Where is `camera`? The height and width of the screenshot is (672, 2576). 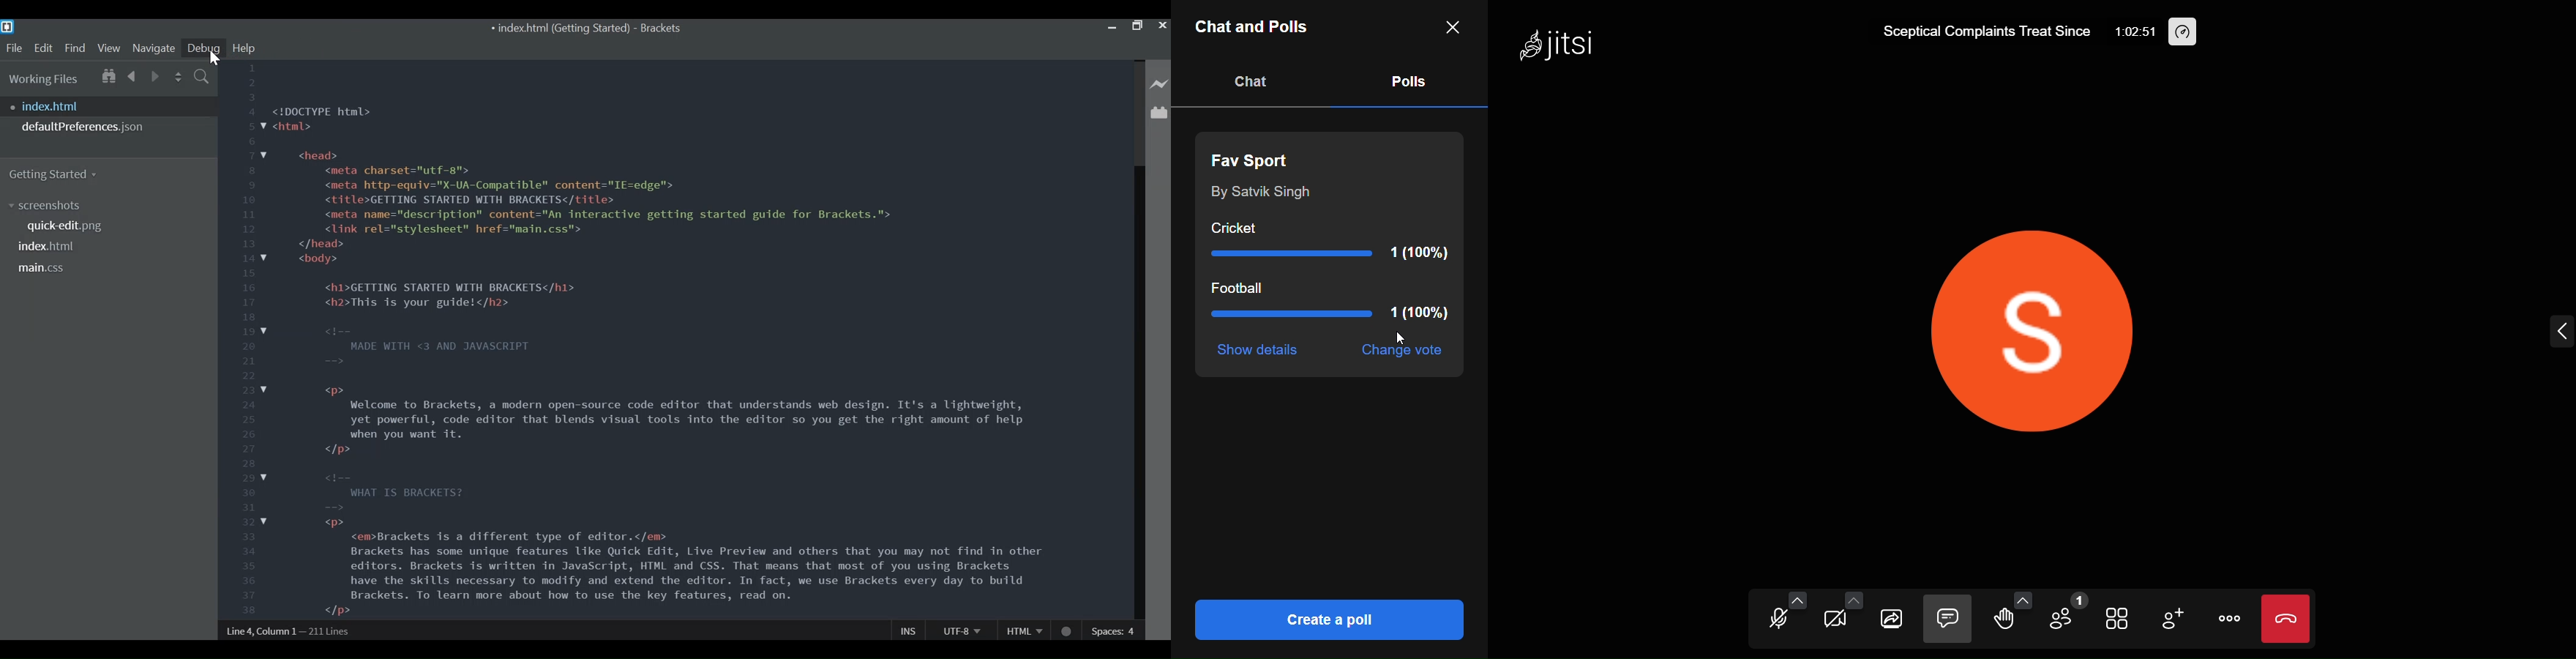
camera is located at coordinates (1830, 622).